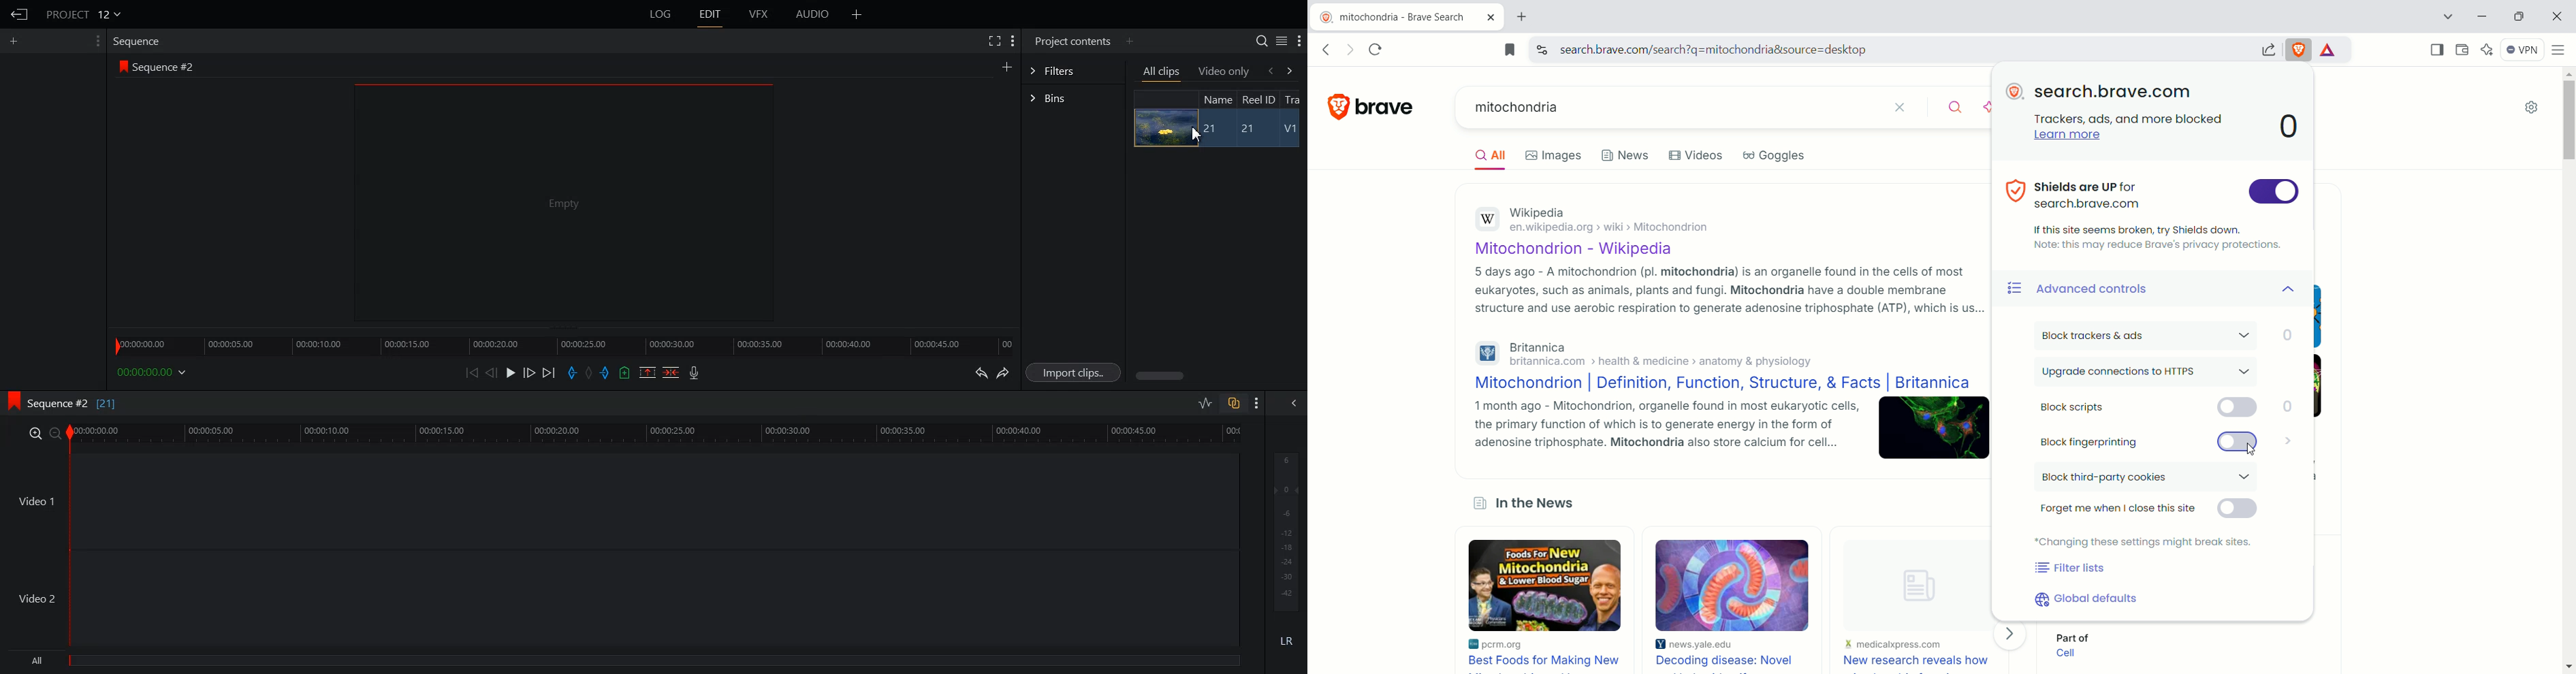 The height and width of the screenshot is (700, 2576). I want to click on close, so click(2556, 17).